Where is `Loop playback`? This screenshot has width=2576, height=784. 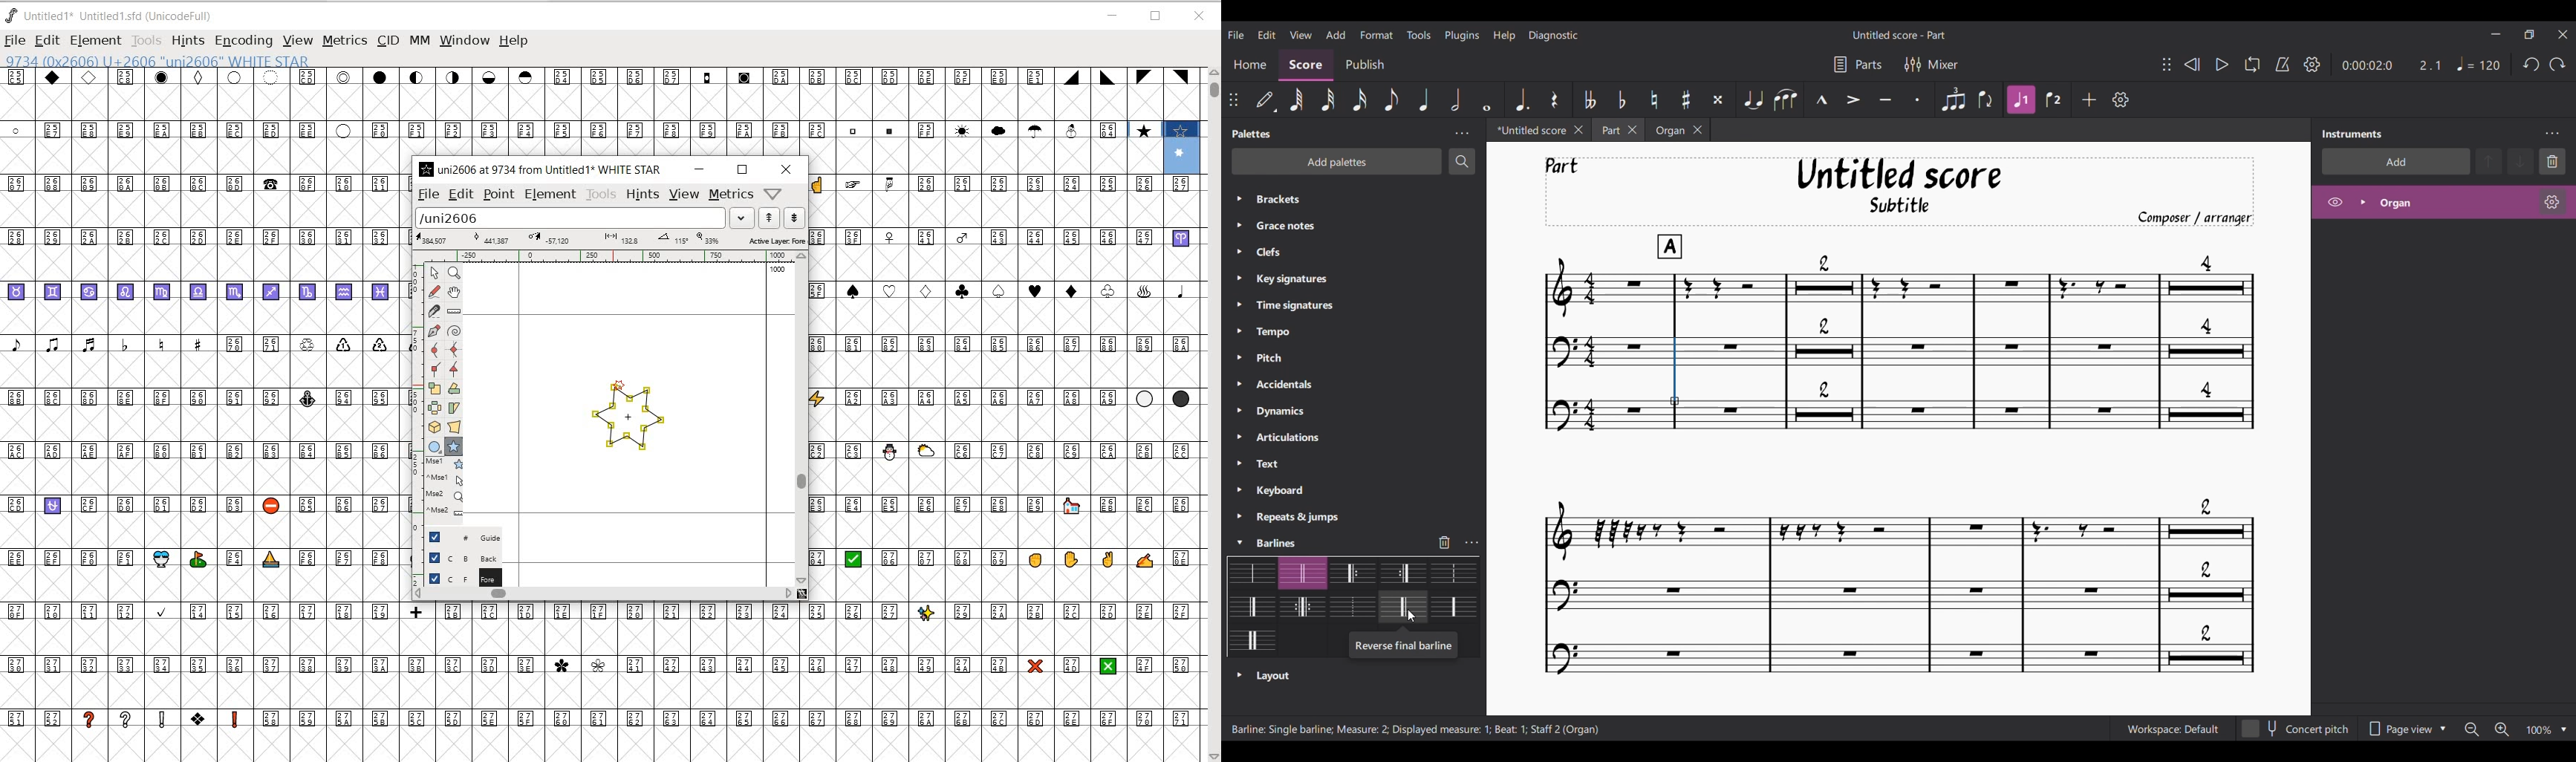 Loop playback is located at coordinates (2252, 64).